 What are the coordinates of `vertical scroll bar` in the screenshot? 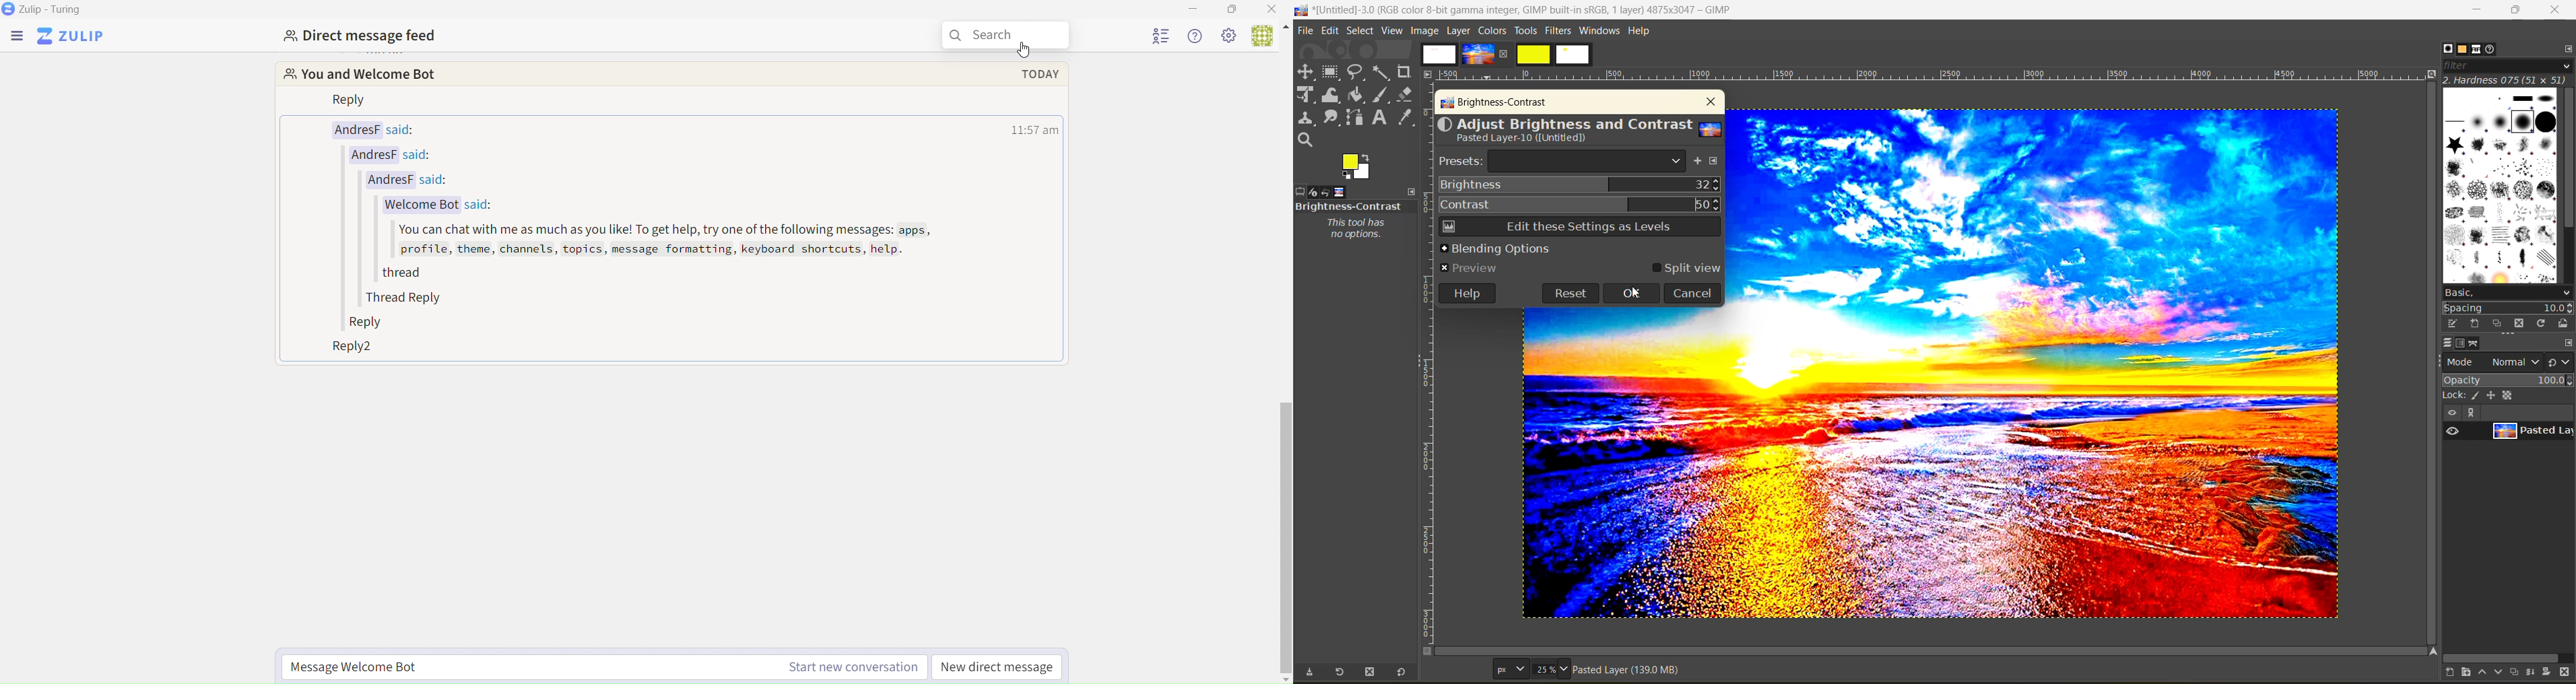 It's located at (1284, 541).